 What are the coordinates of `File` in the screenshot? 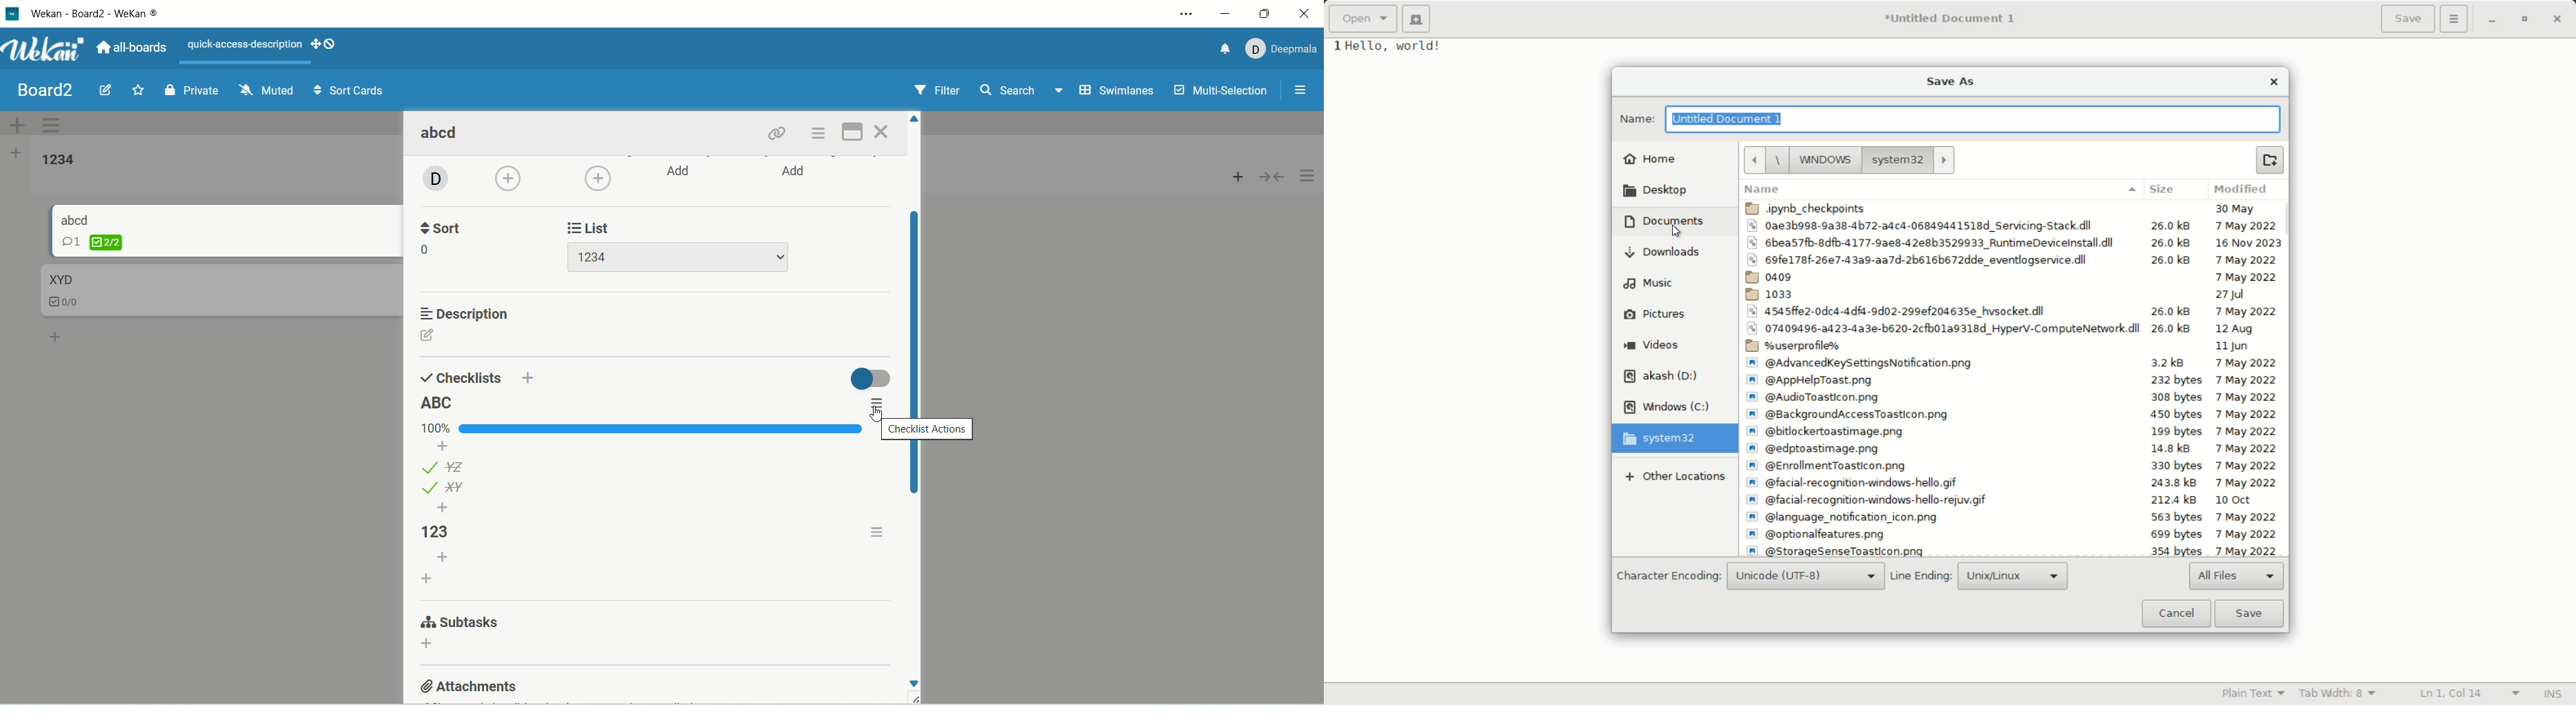 It's located at (2011, 484).